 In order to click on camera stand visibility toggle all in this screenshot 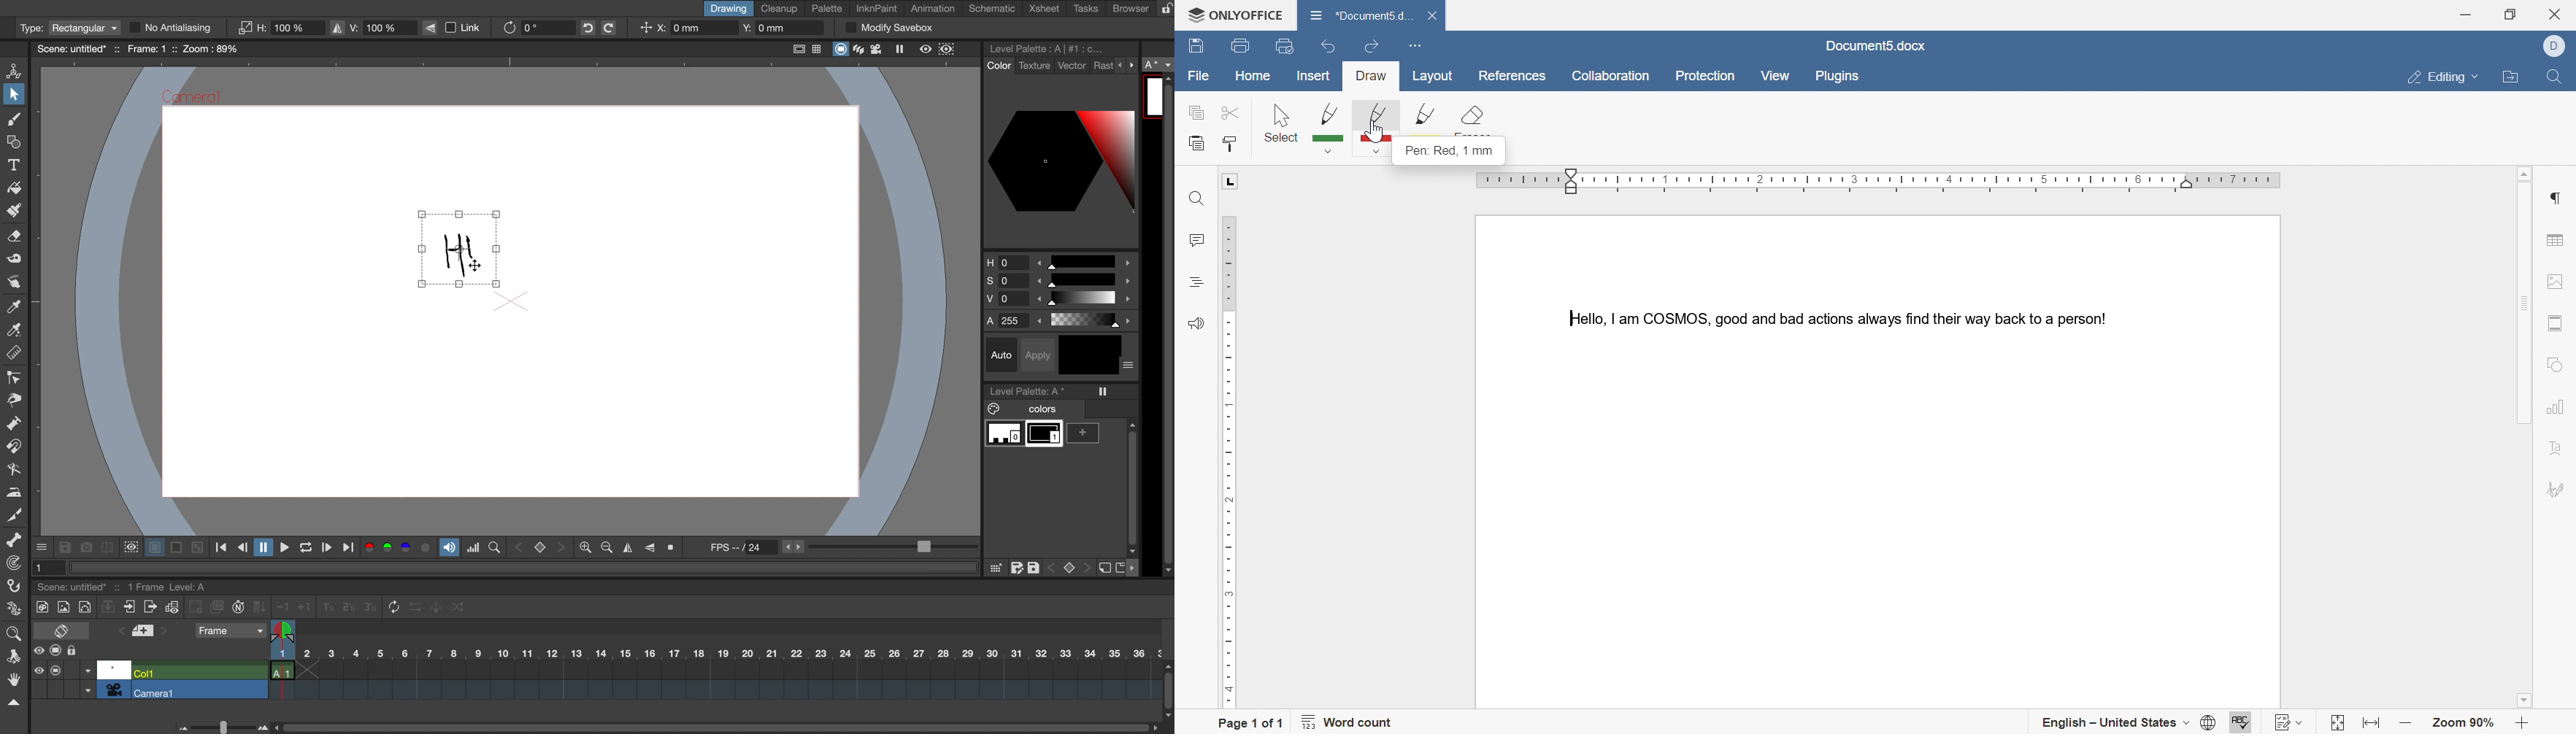, I will do `click(55, 670)`.